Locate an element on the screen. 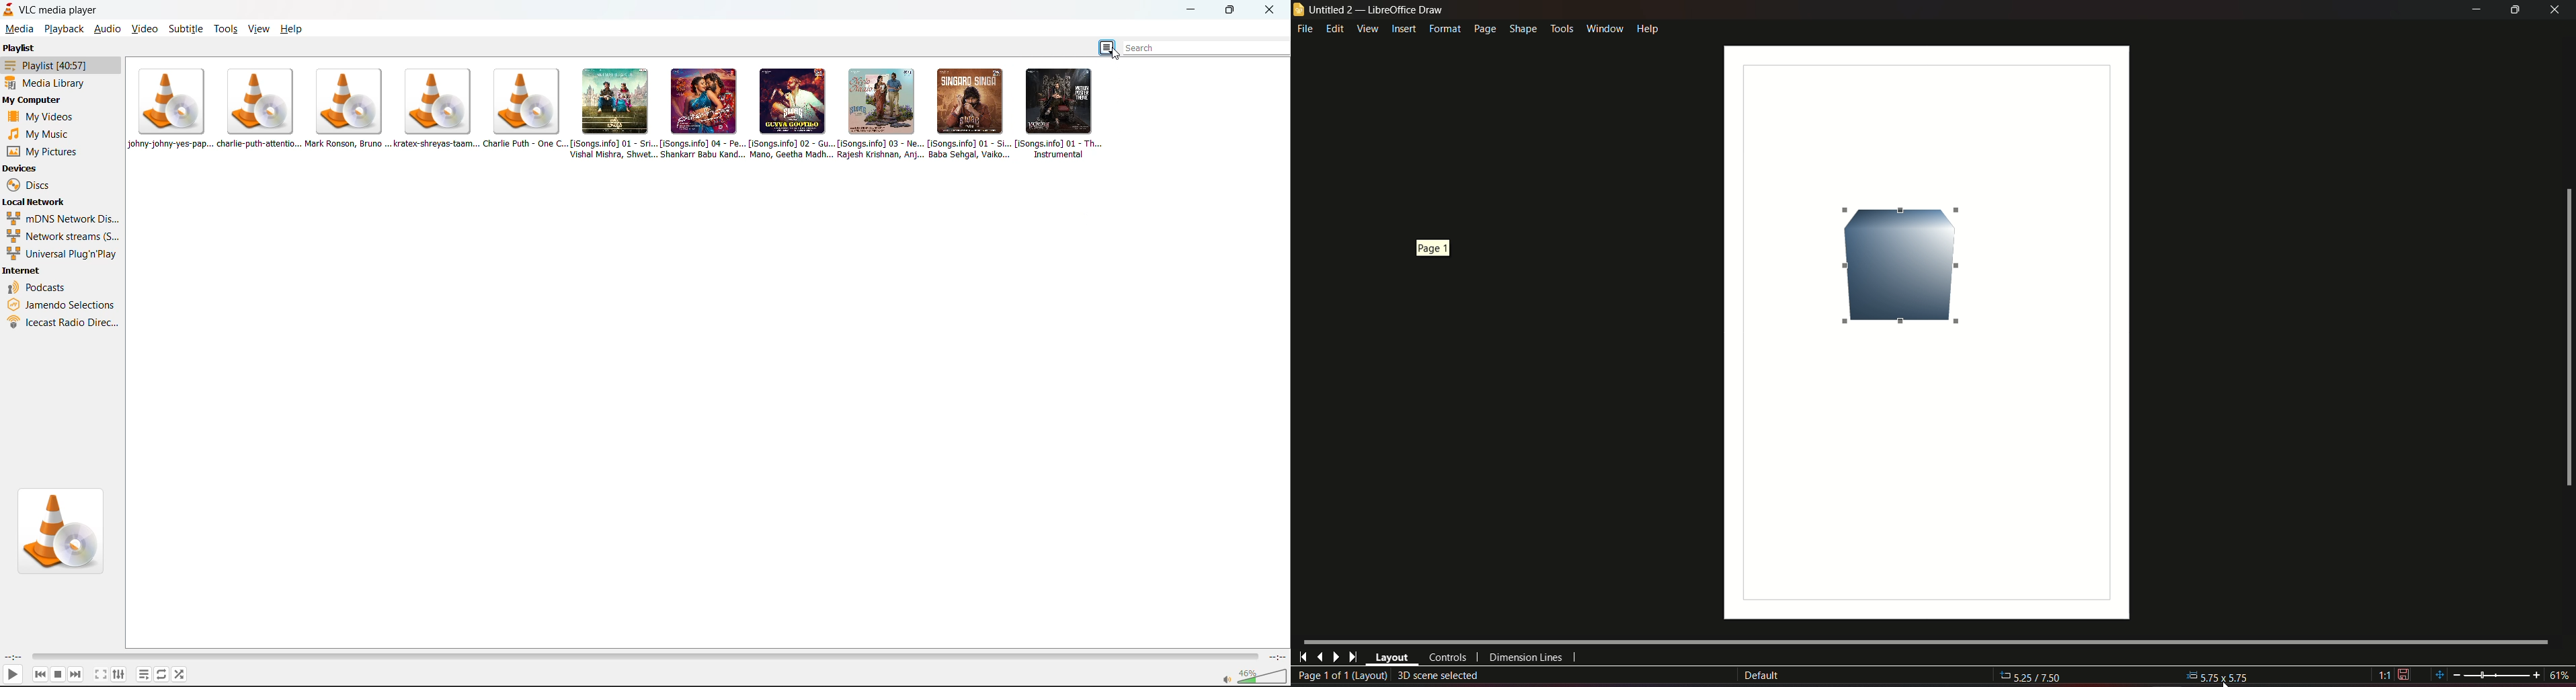 The height and width of the screenshot is (700, 2576). settings is located at coordinates (117, 674).